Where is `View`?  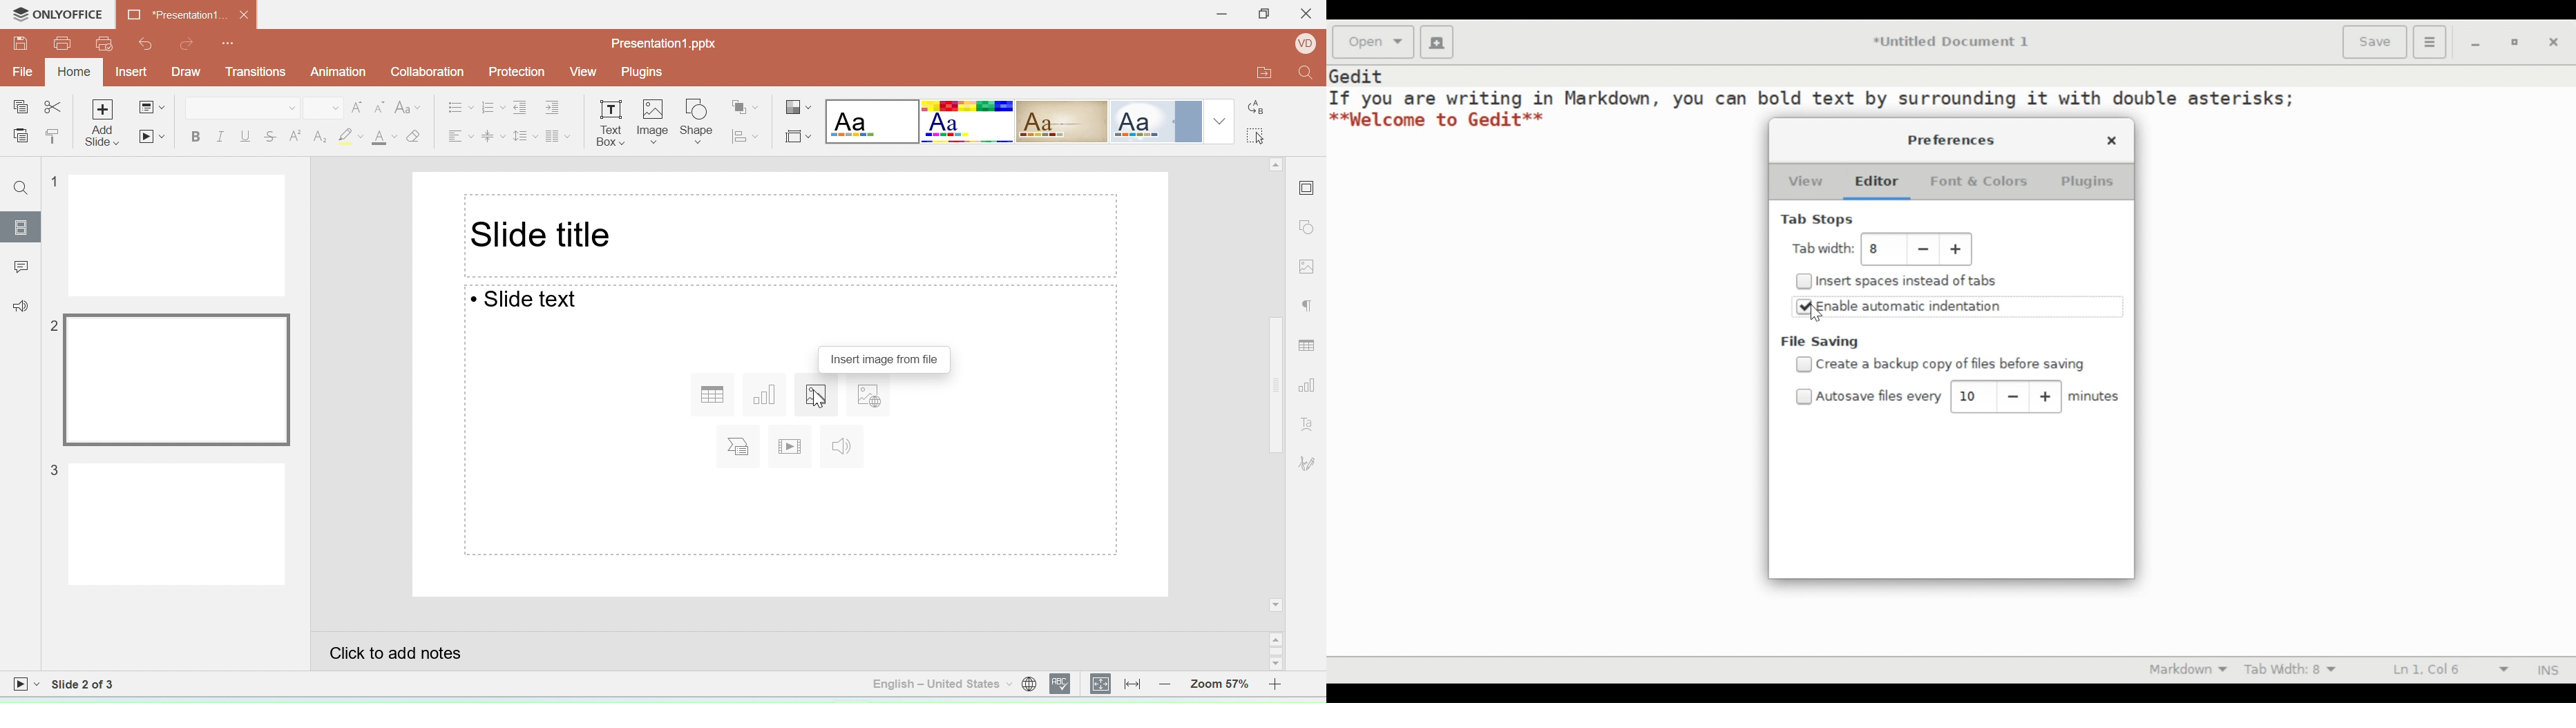 View is located at coordinates (1808, 182).